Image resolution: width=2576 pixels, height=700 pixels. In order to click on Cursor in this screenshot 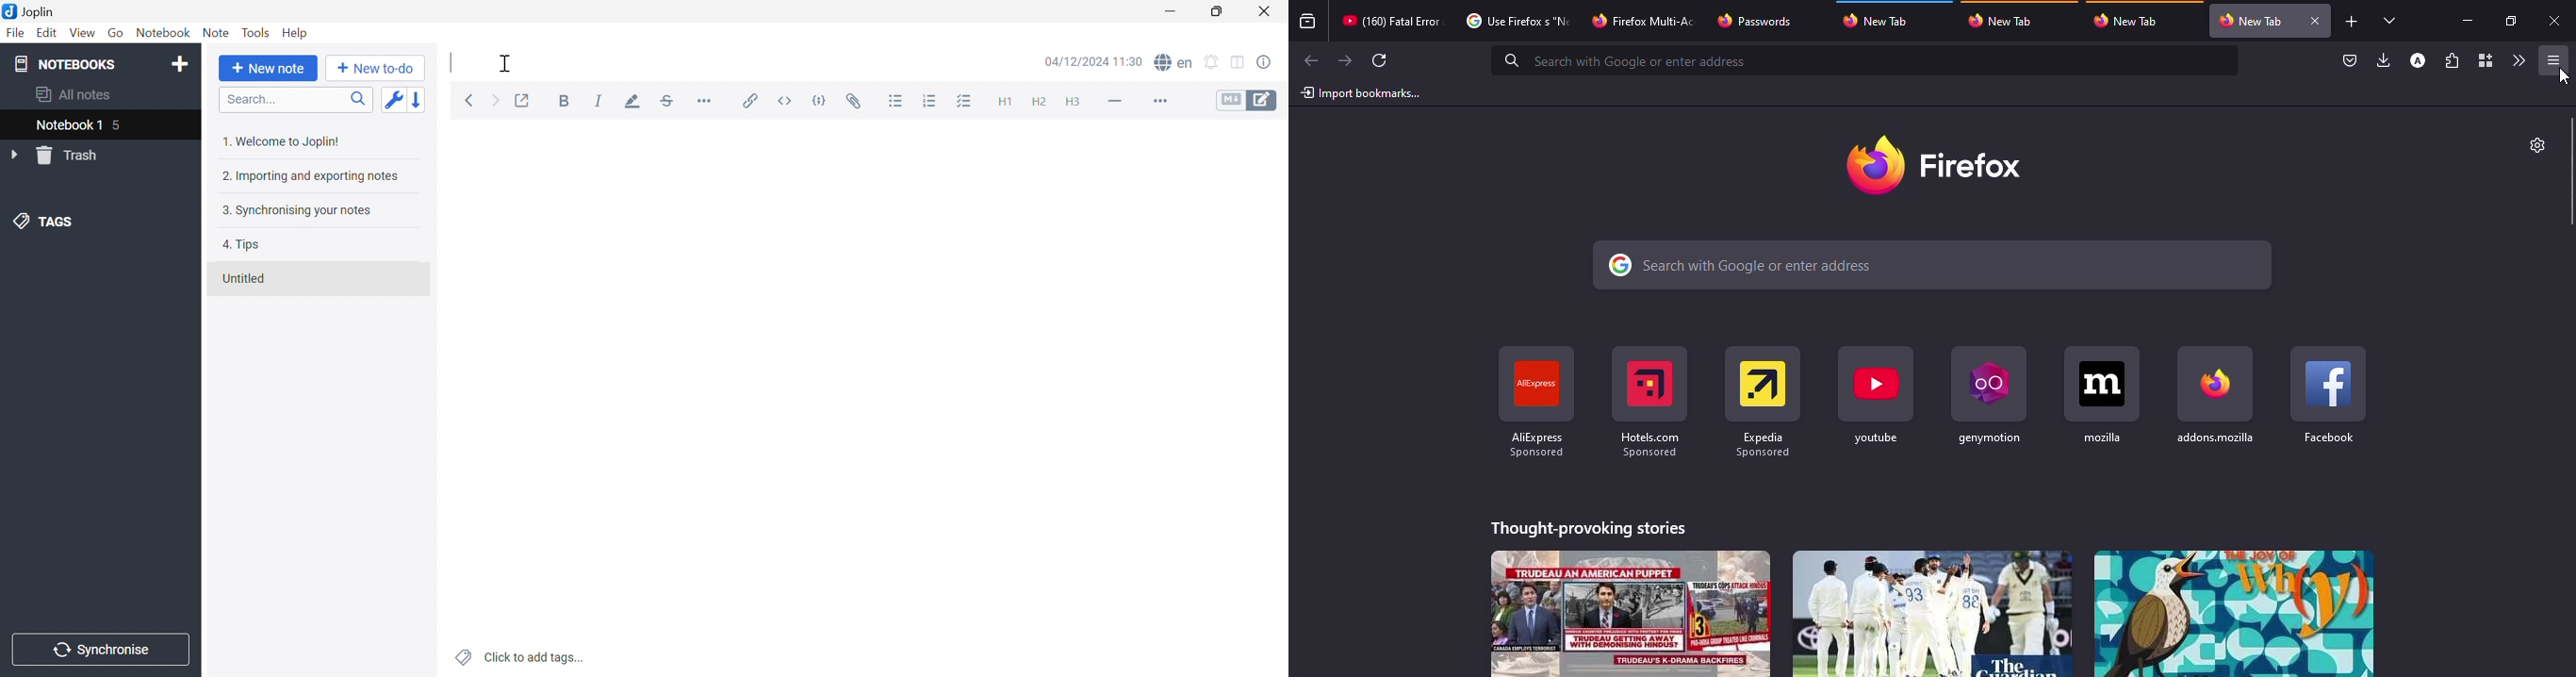, I will do `click(506, 66)`.